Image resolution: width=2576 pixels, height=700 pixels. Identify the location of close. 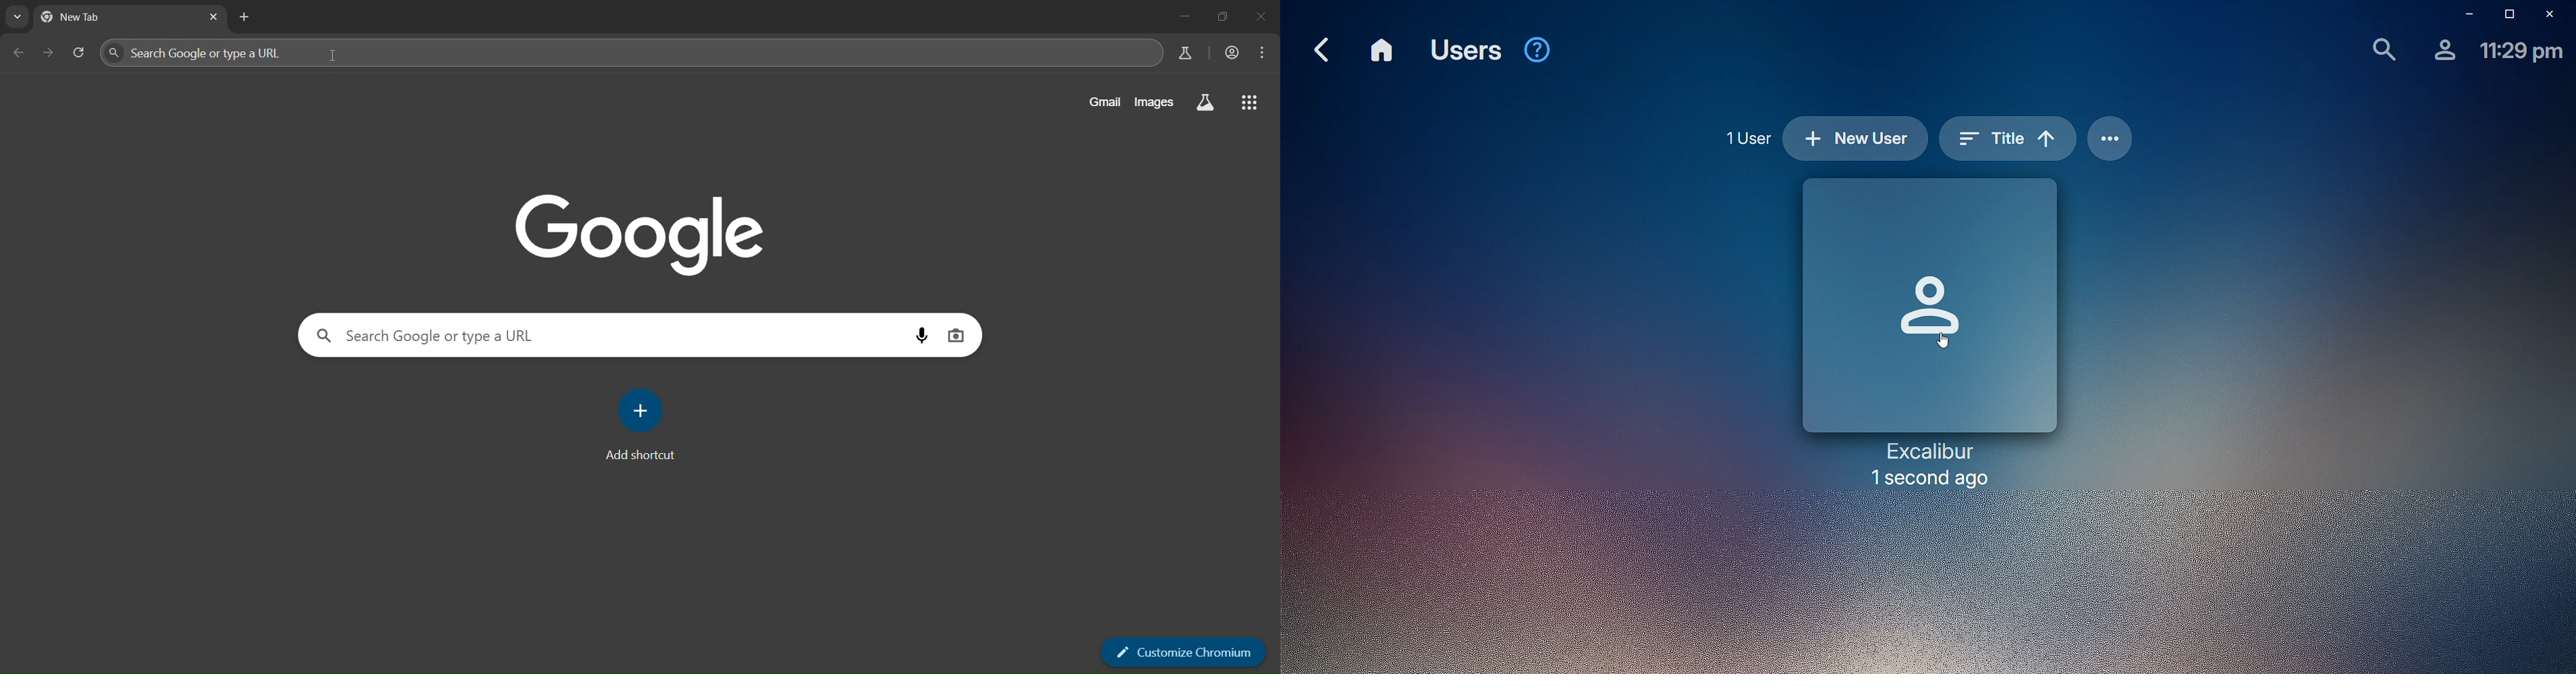
(1262, 18).